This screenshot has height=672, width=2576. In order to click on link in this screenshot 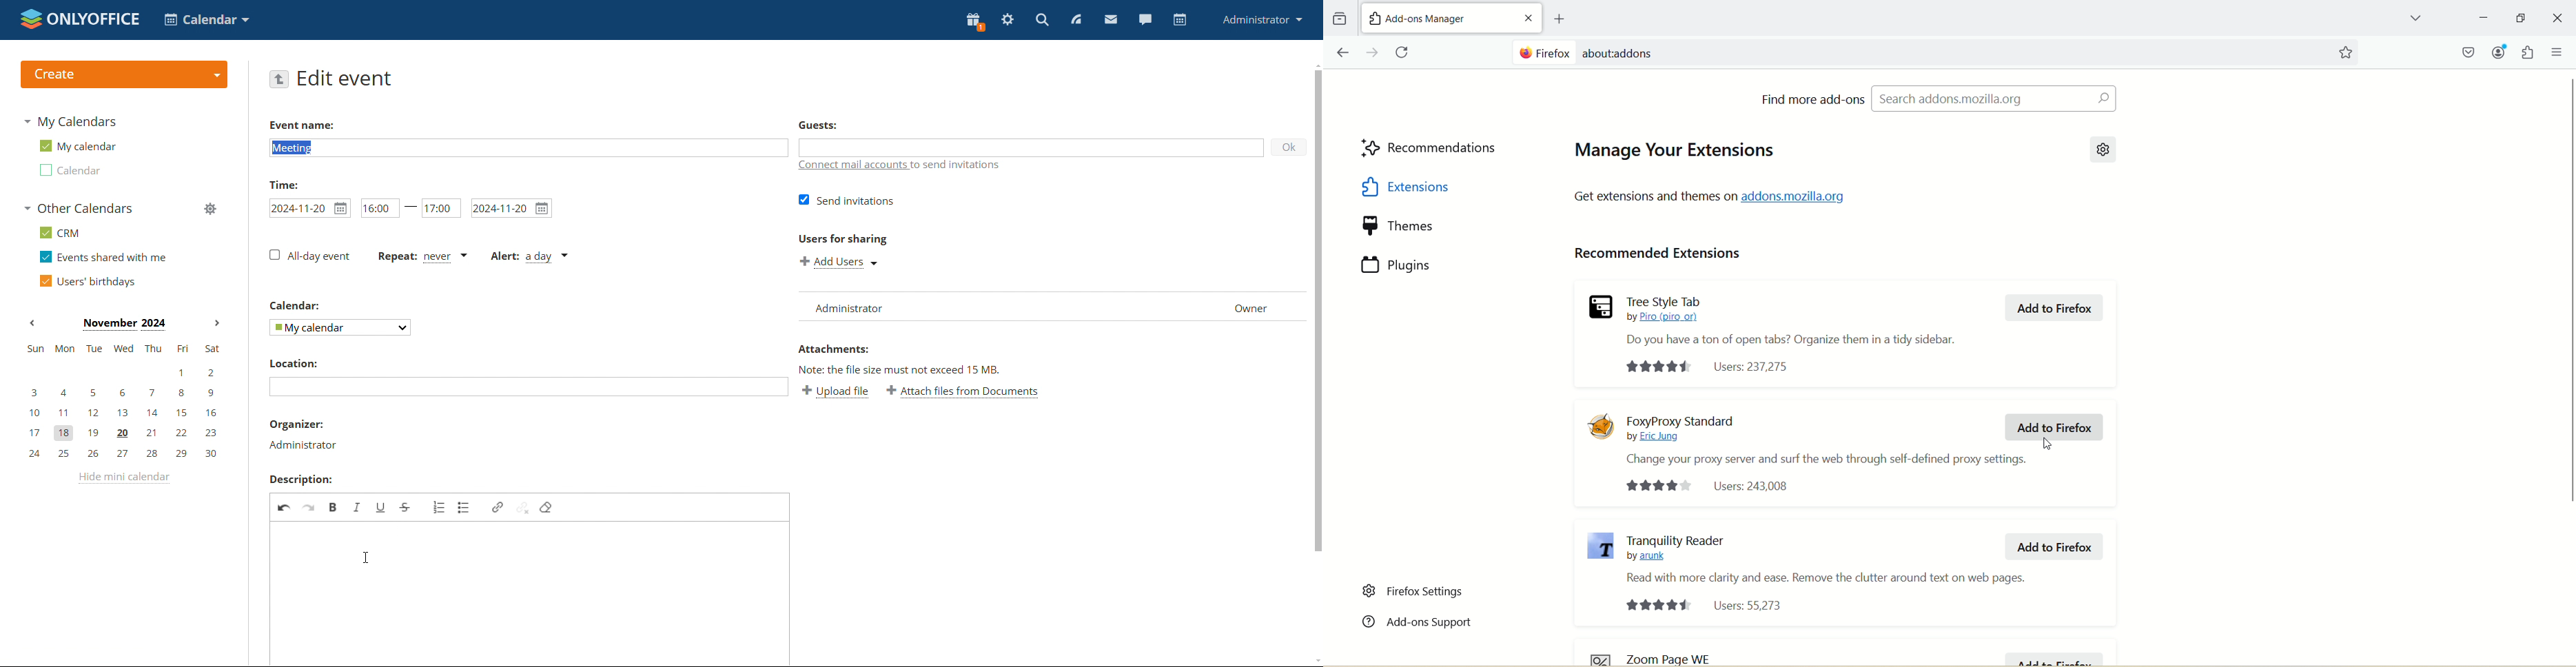, I will do `click(498, 507)`.